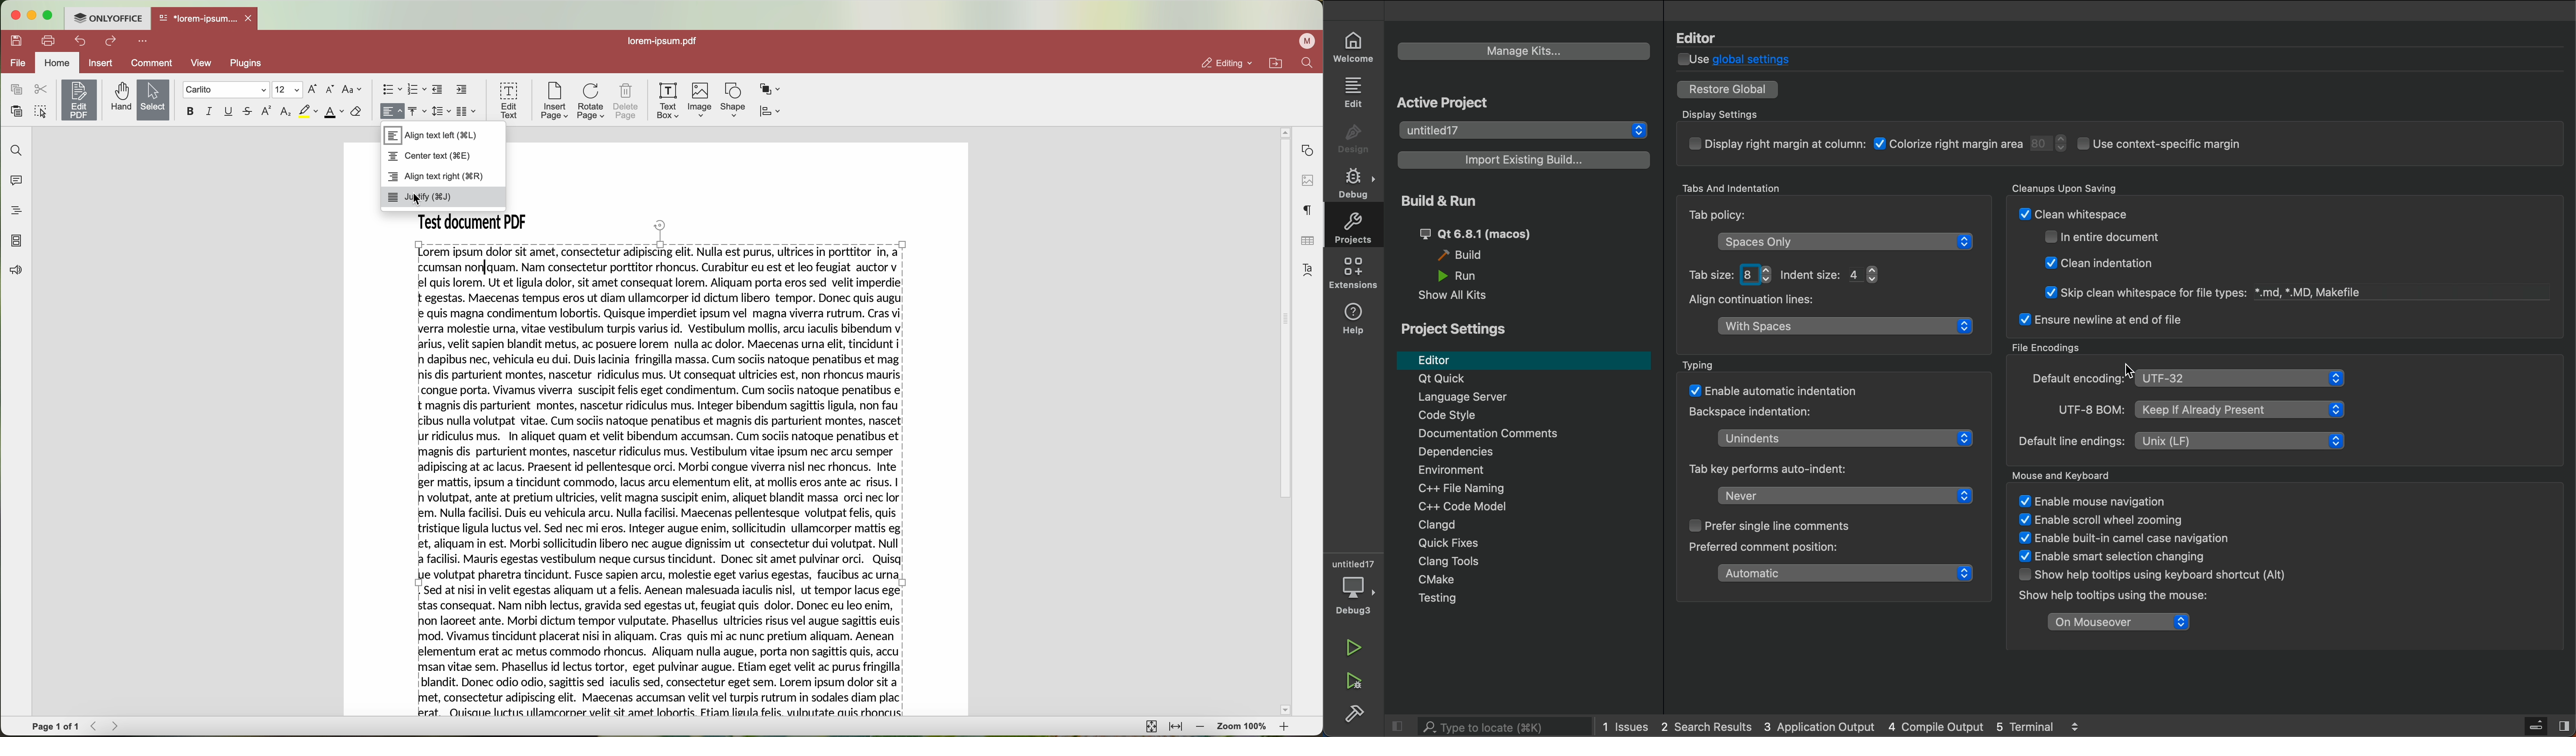  Describe the element at coordinates (1456, 298) in the screenshot. I see `show all kits` at that location.